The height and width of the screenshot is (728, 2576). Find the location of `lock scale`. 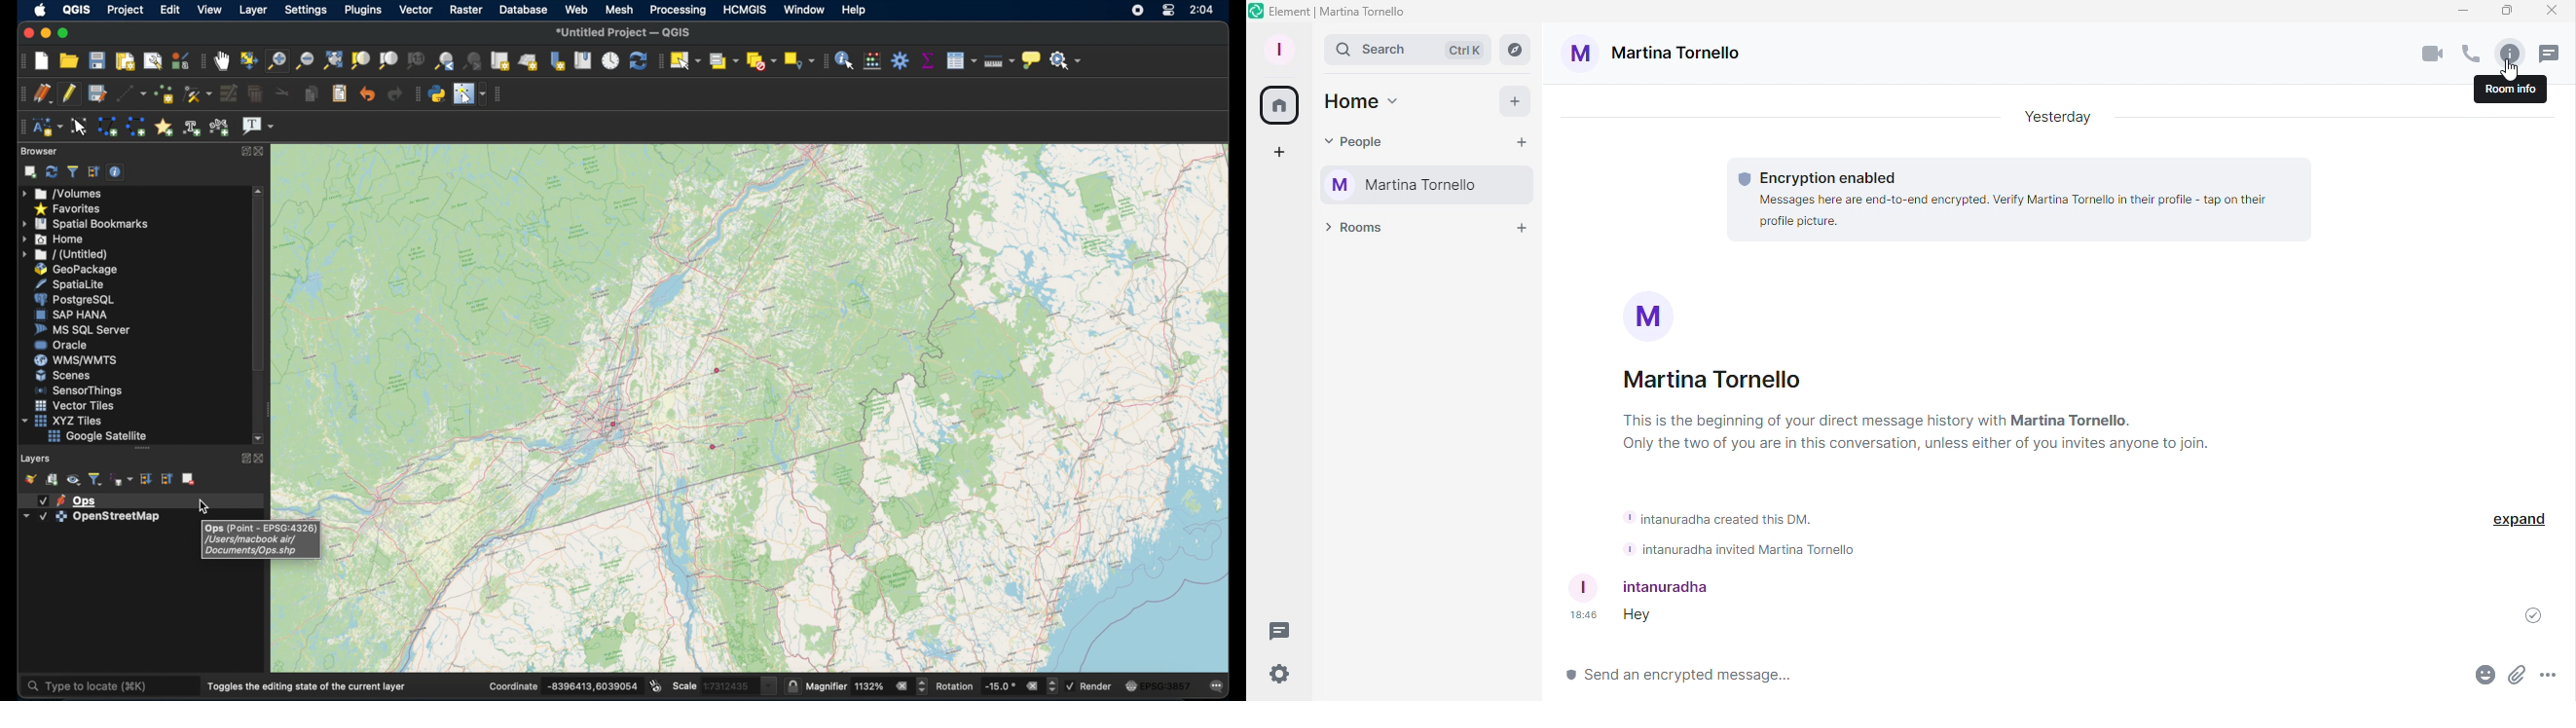

lock scale is located at coordinates (790, 686).